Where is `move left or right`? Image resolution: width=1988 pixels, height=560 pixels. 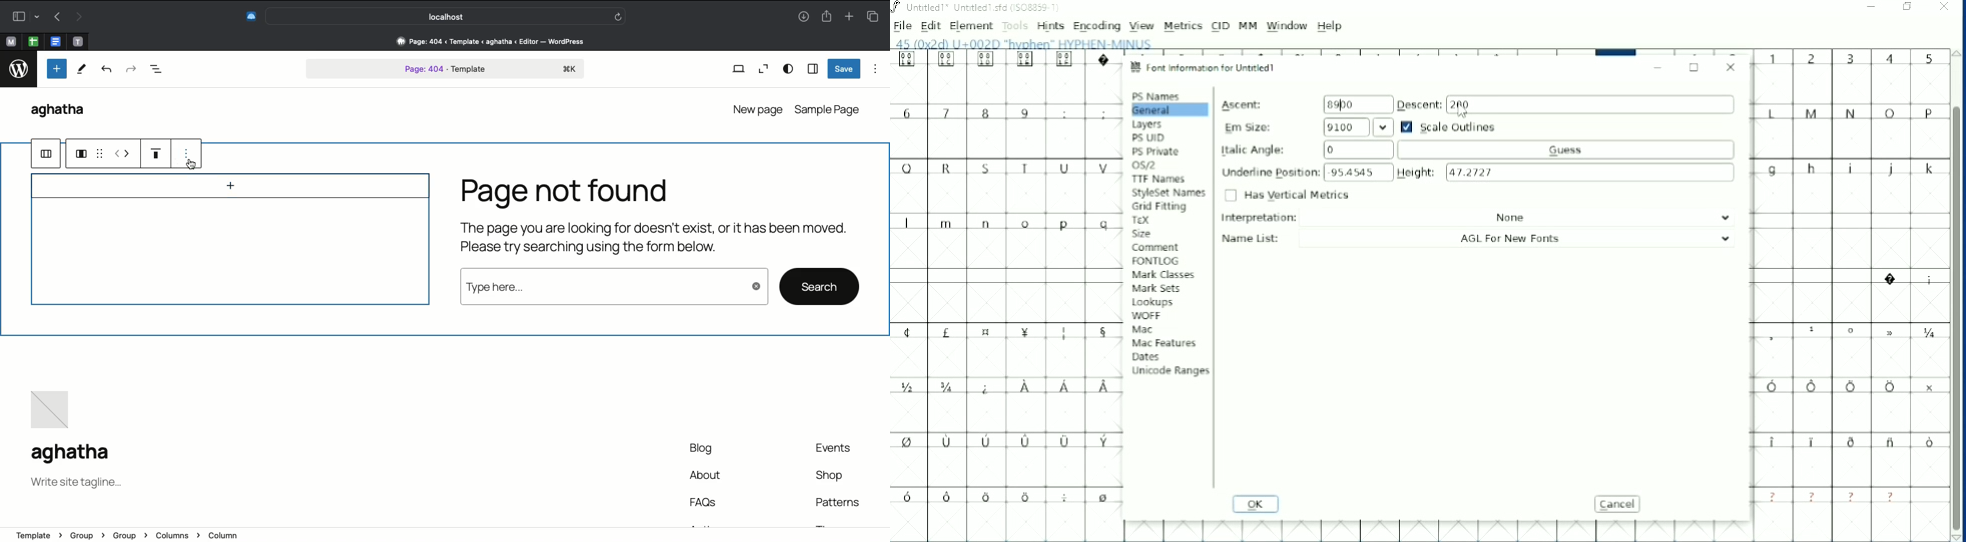
move left or right is located at coordinates (123, 153).